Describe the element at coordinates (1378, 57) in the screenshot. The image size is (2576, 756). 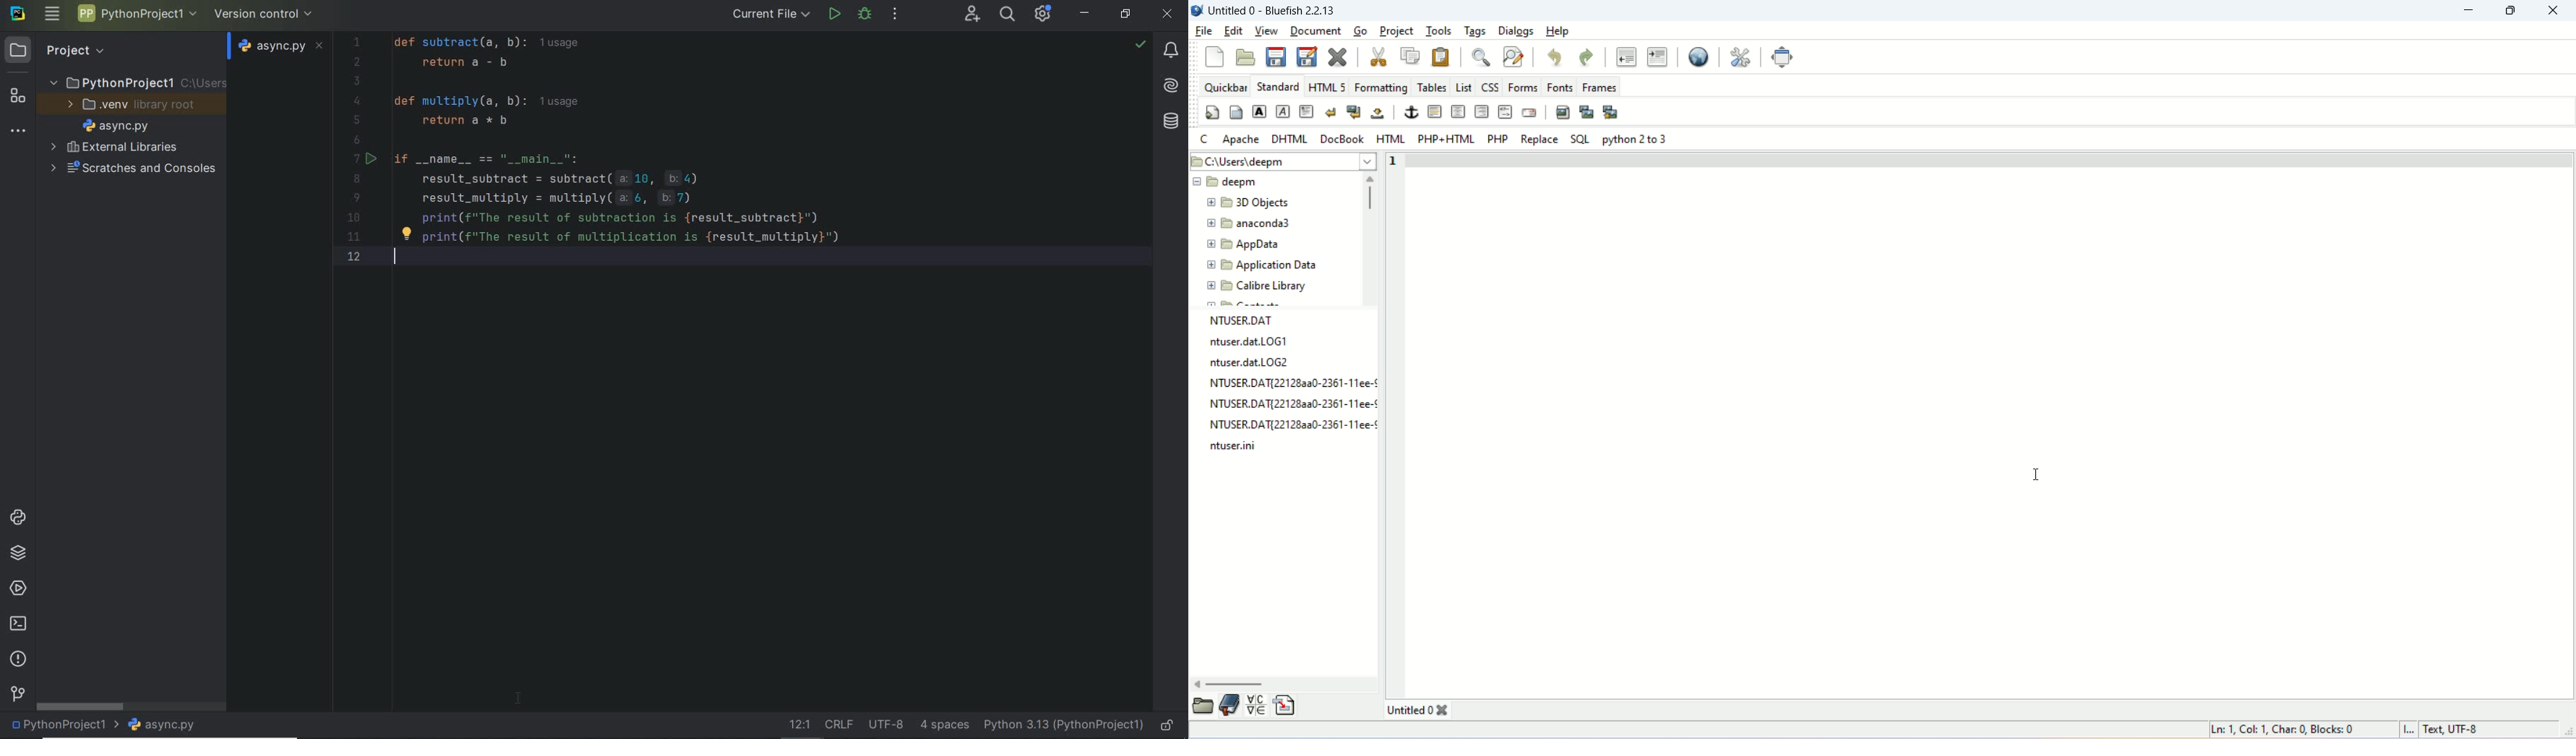
I see `cut` at that location.